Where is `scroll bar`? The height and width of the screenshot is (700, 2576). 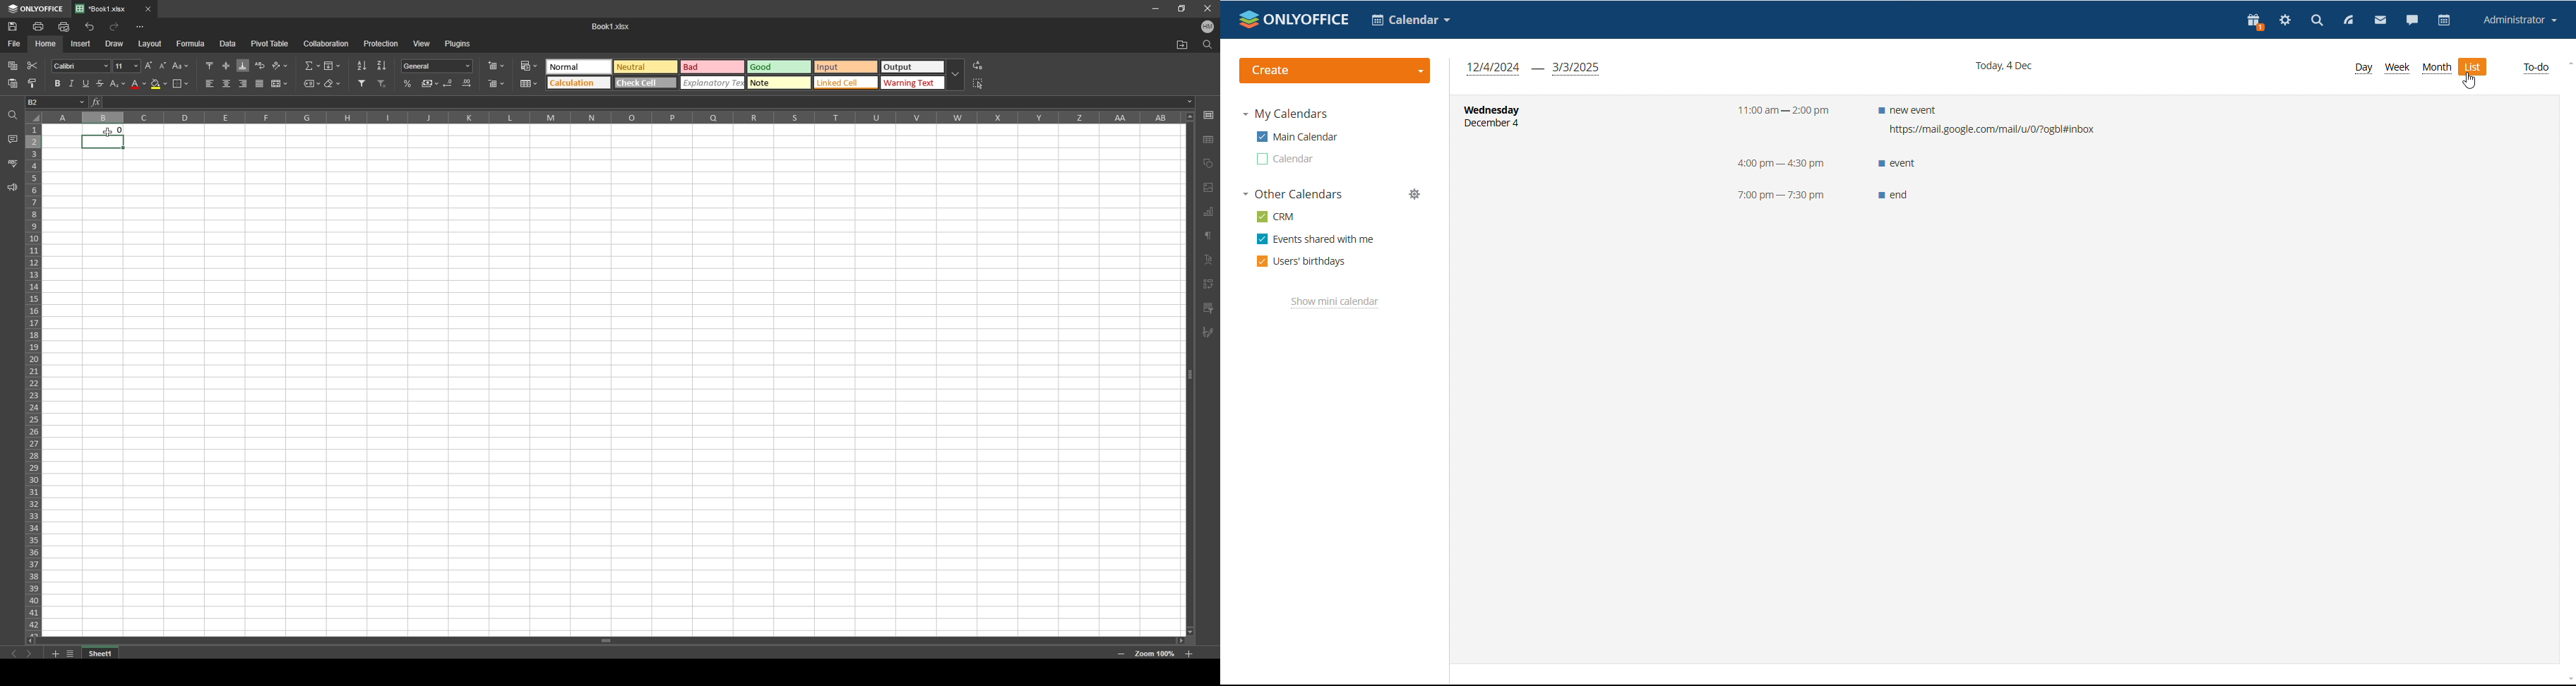
scroll bar is located at coordinates (1188, 372).